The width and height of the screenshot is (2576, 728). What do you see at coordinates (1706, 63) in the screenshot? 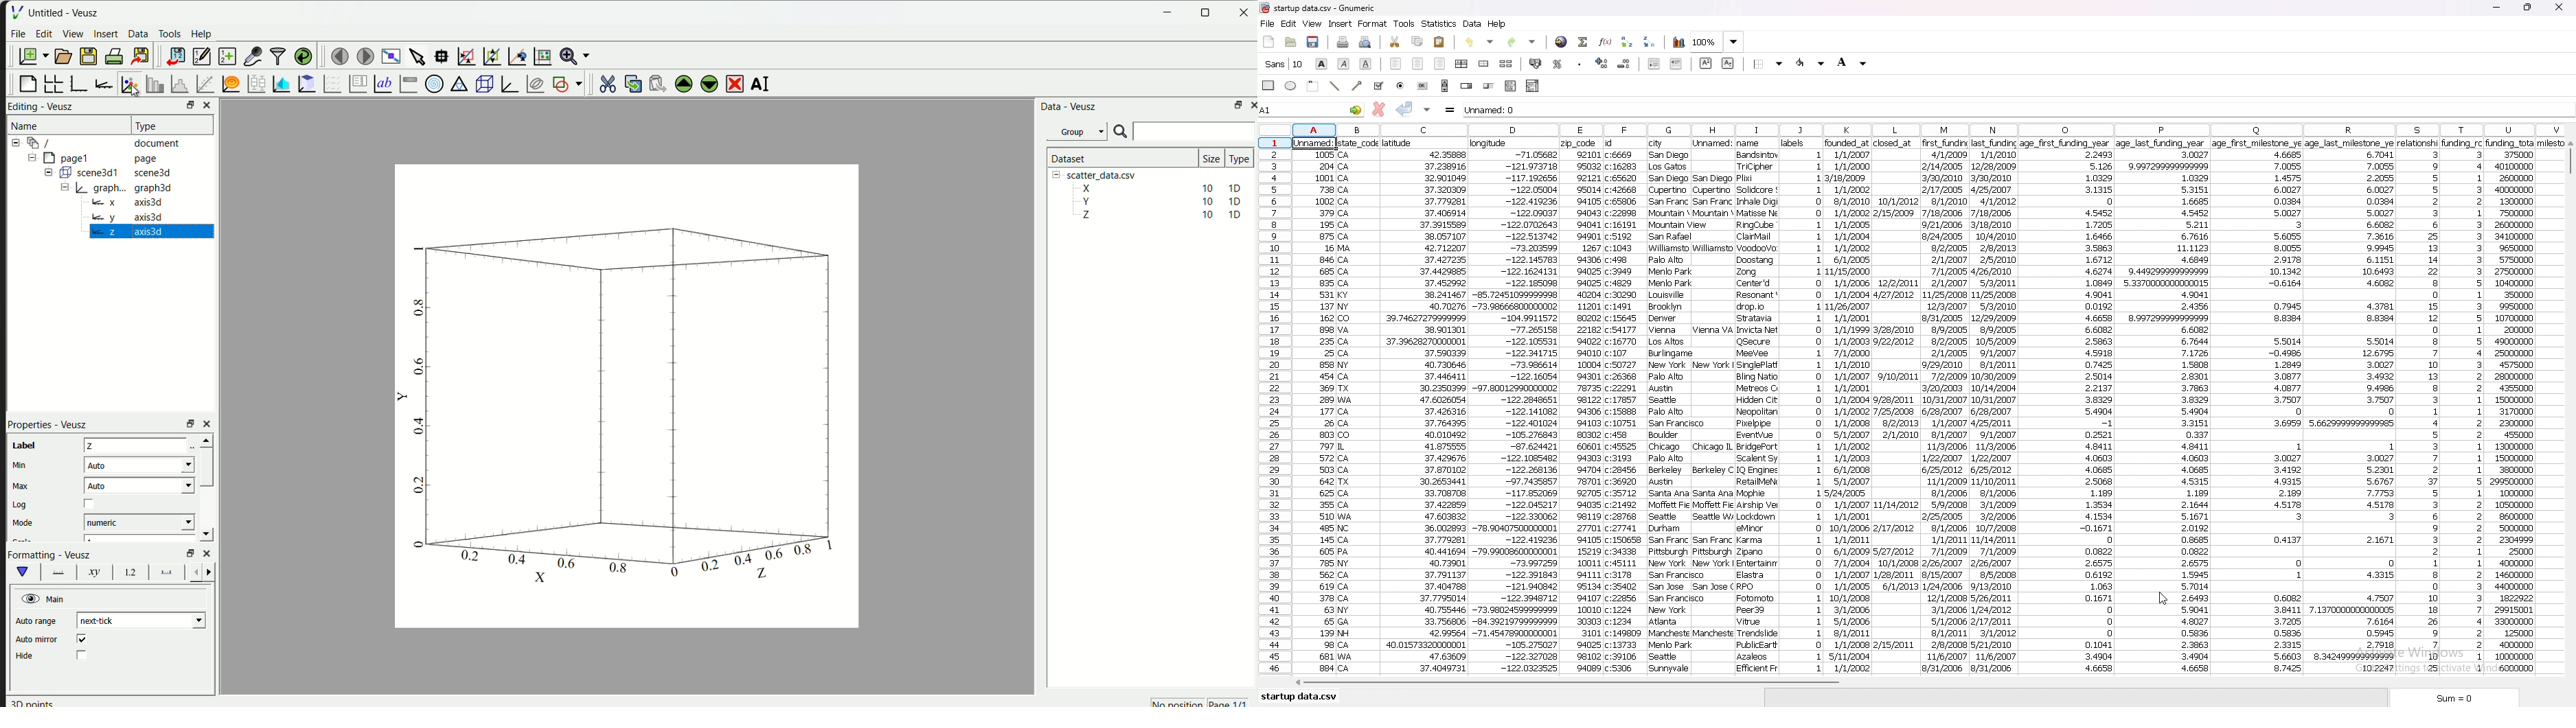
I see `supercript` at bounding box center [1706, 63].